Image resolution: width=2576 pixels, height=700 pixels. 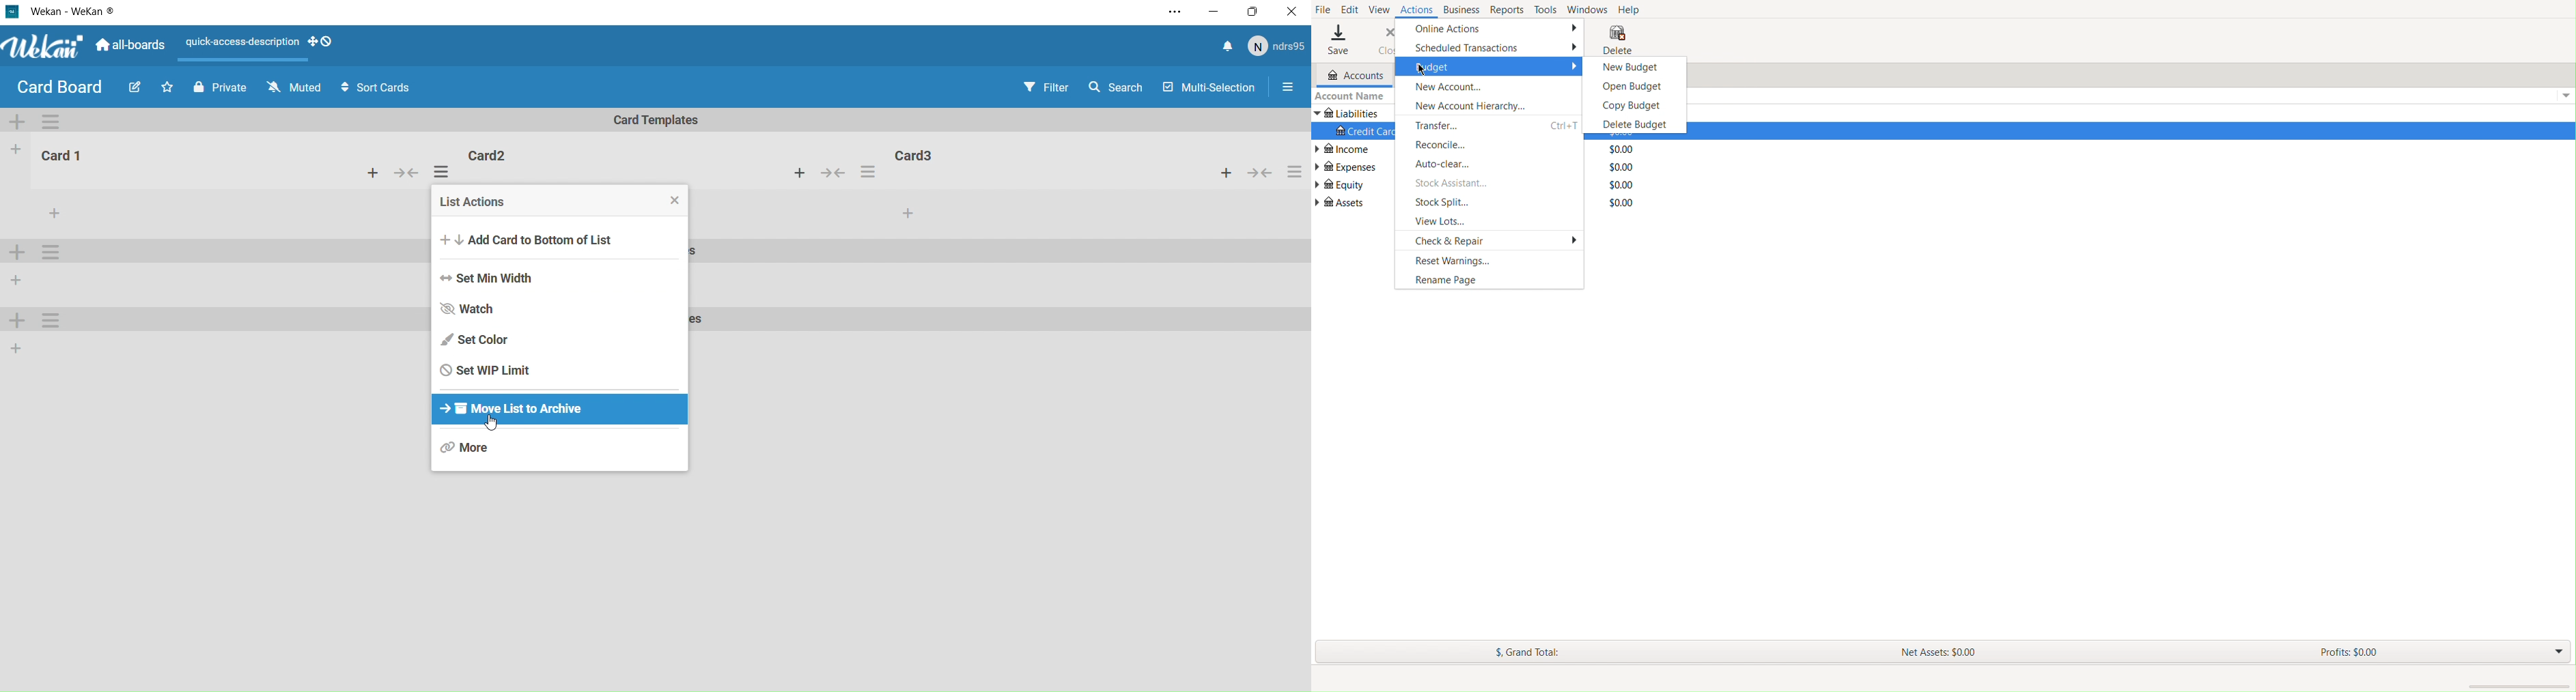 I want to click on Private, so click(x=218, y=89).